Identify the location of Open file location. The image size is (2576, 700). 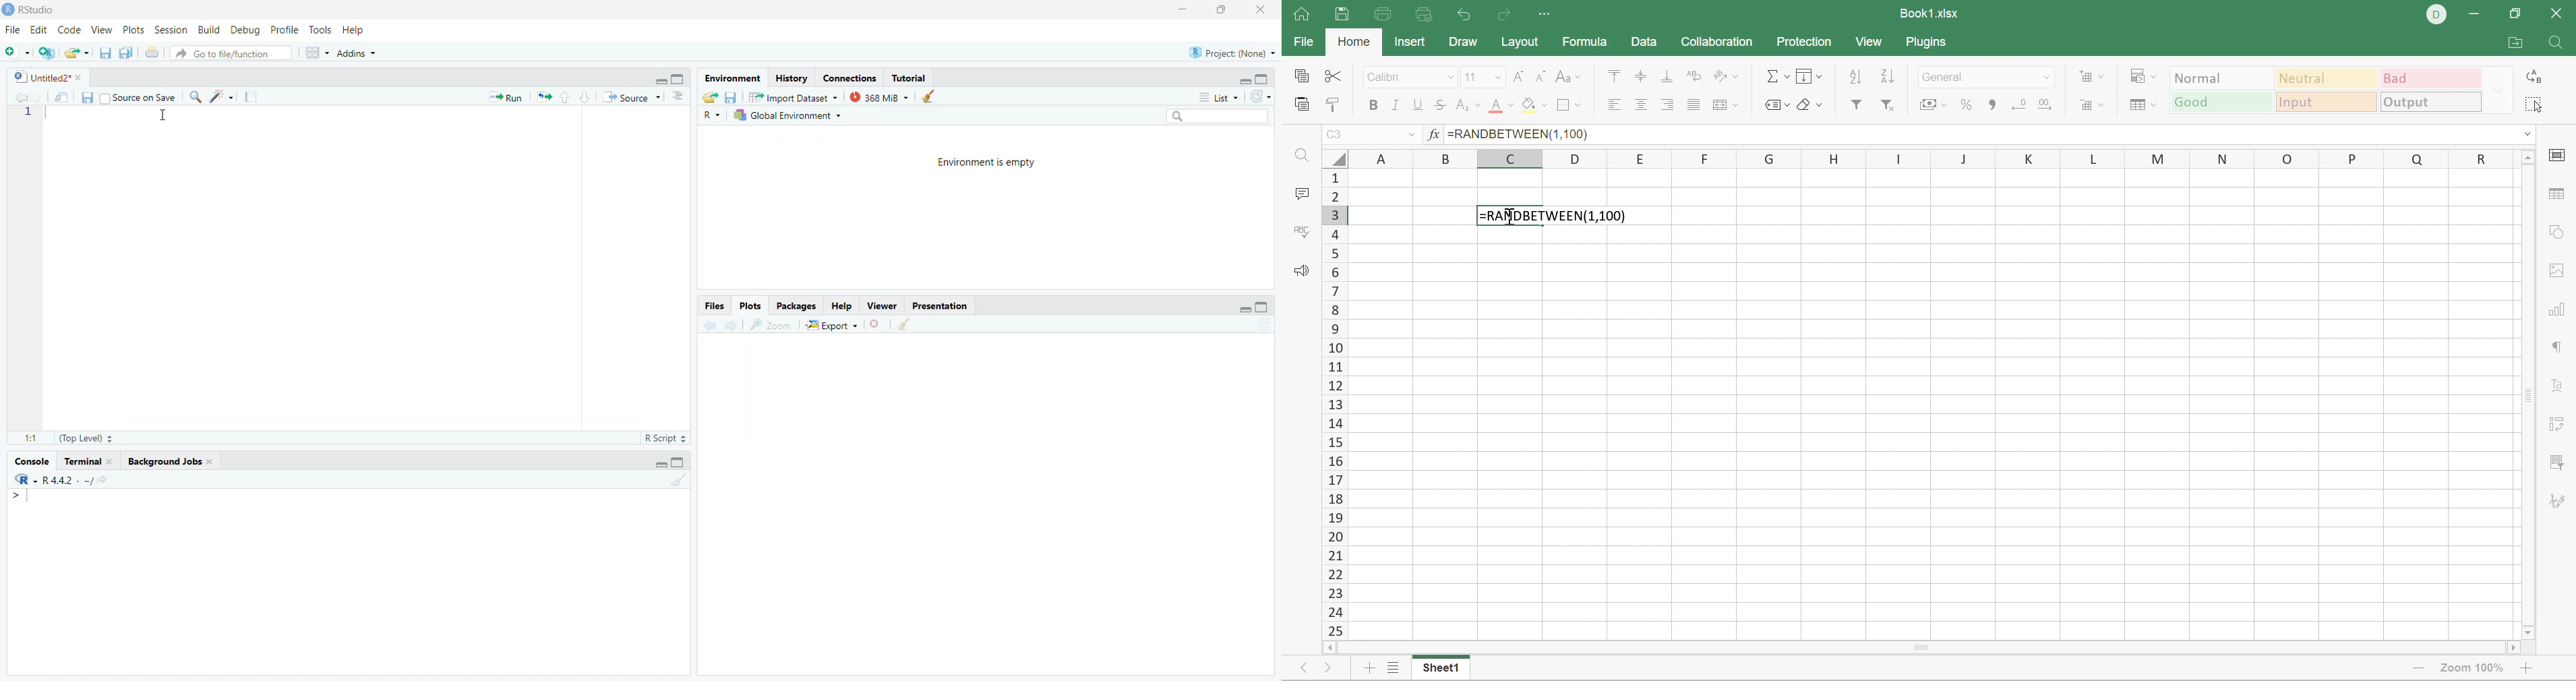
(2515, 42).